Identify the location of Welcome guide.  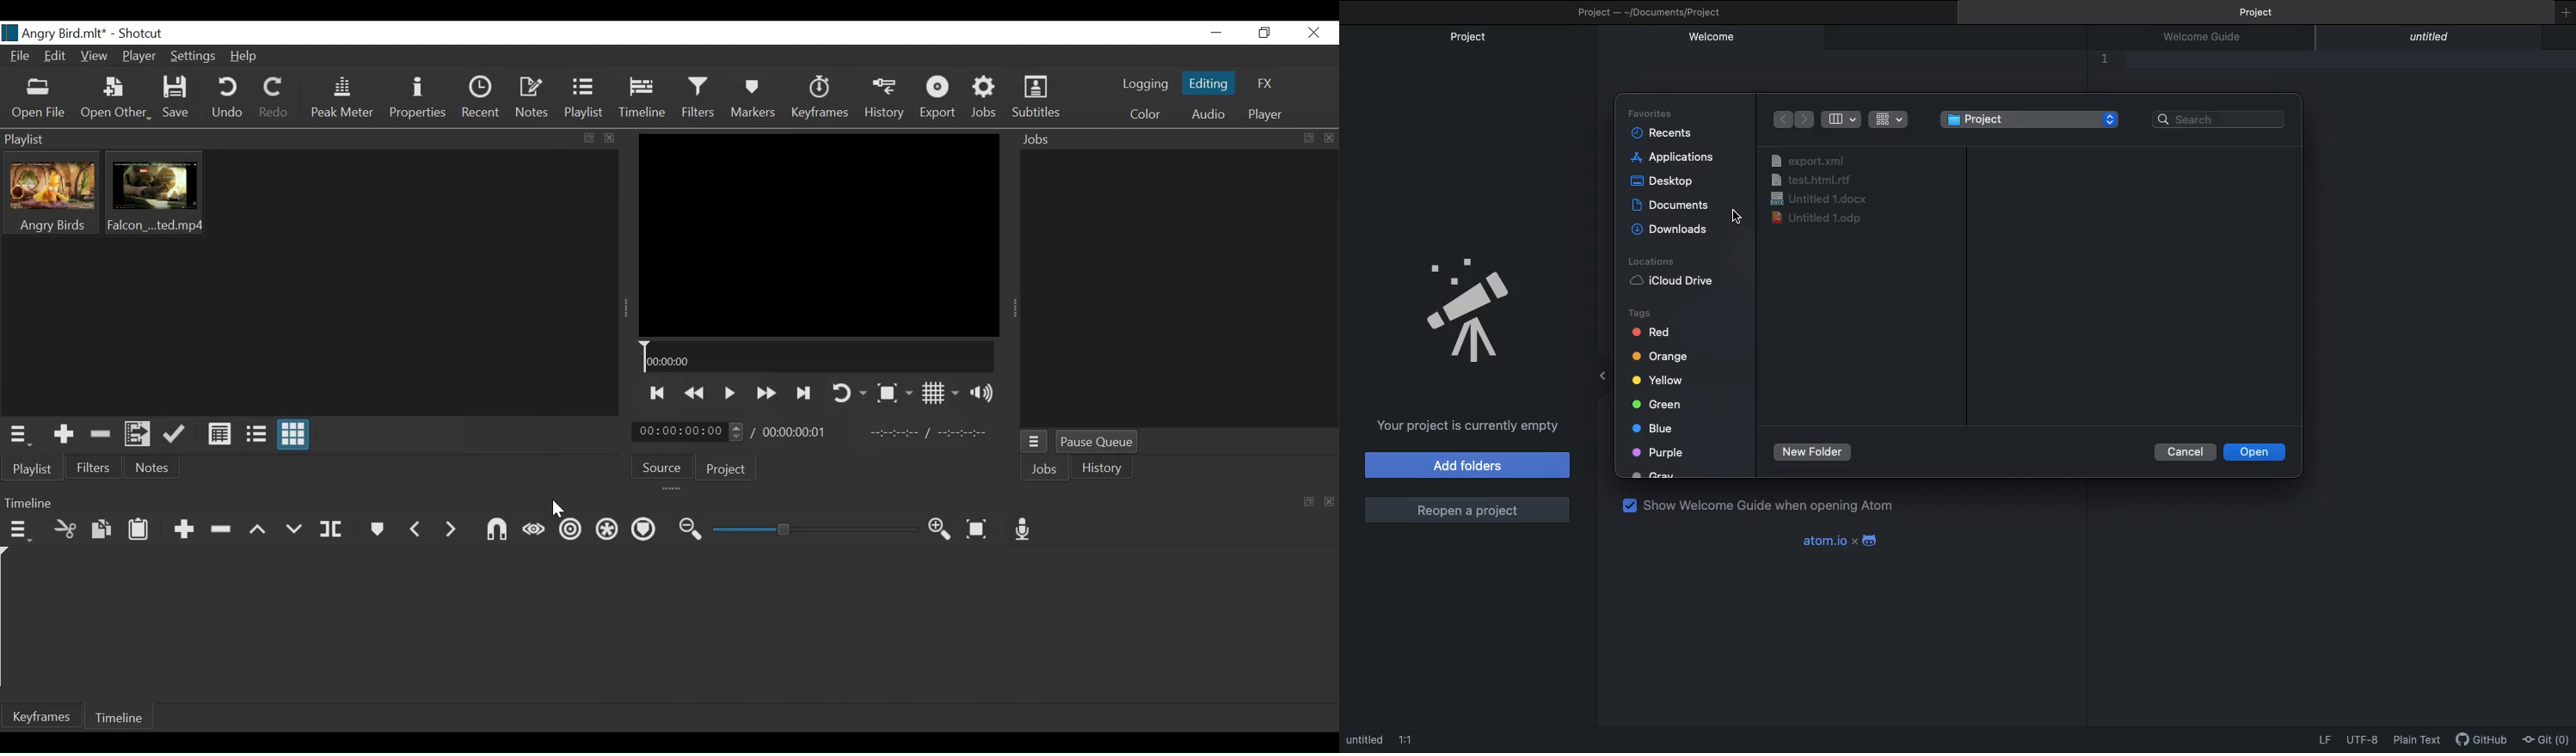
(2210, 38).